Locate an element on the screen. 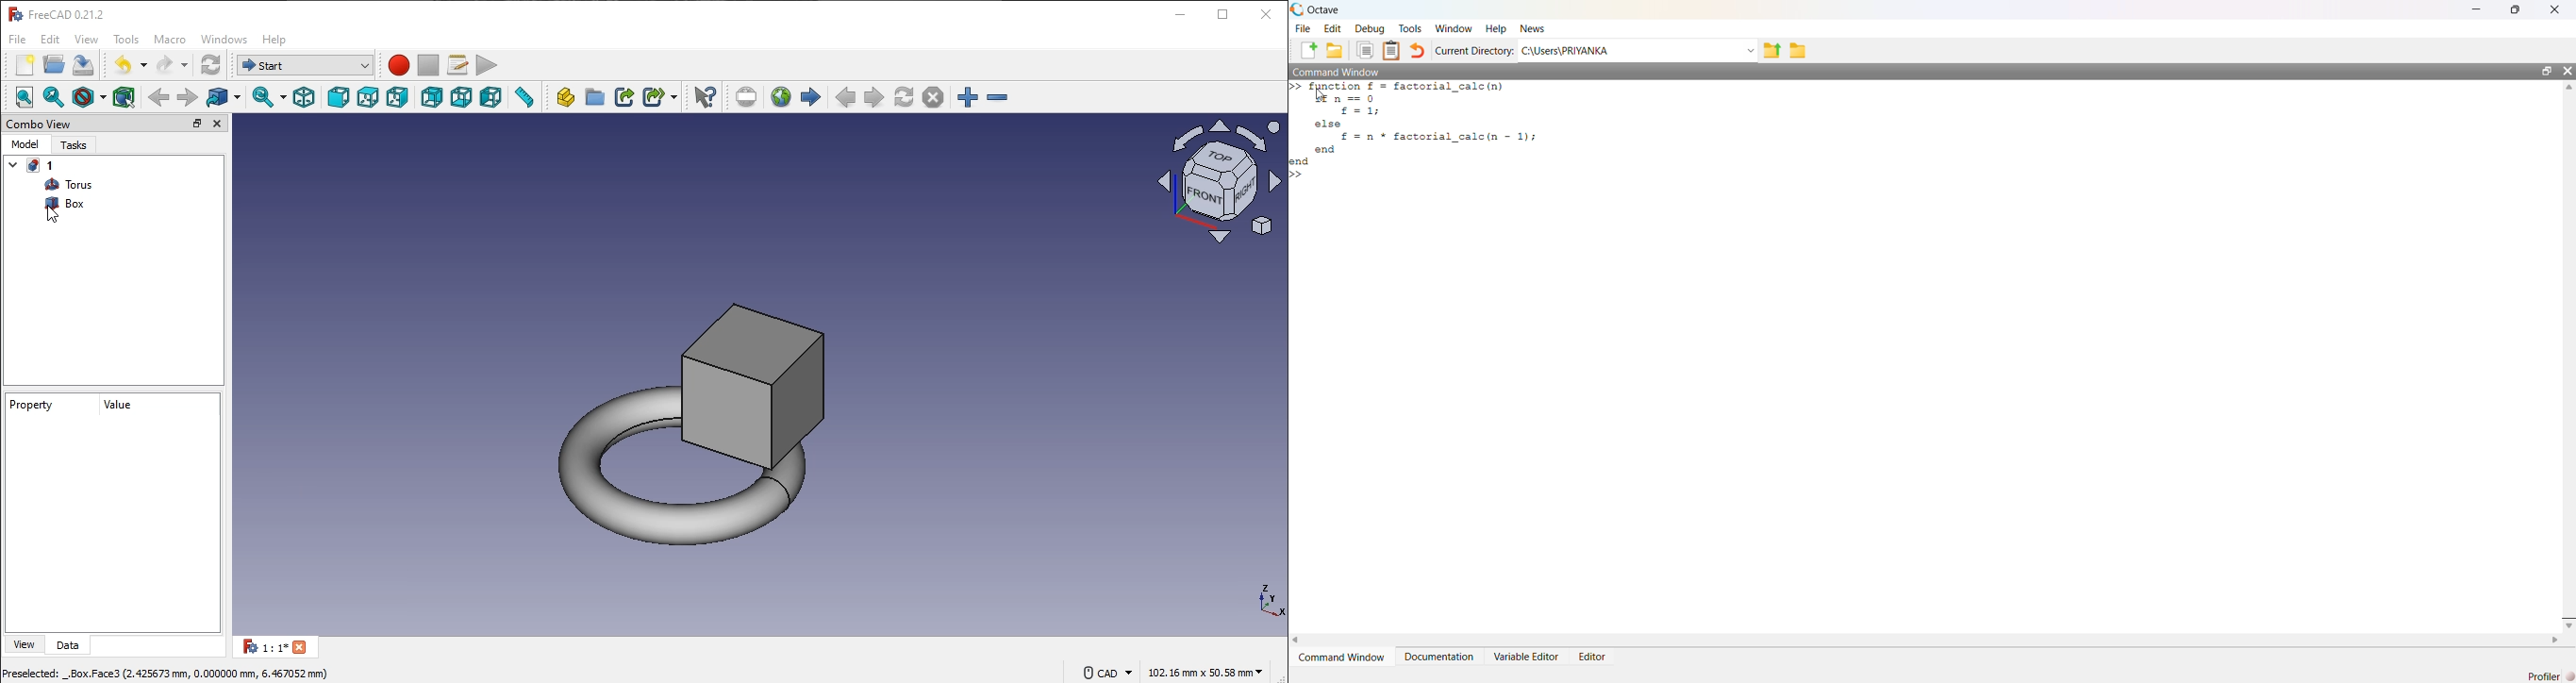  make link is located at coordinates (623, 96).